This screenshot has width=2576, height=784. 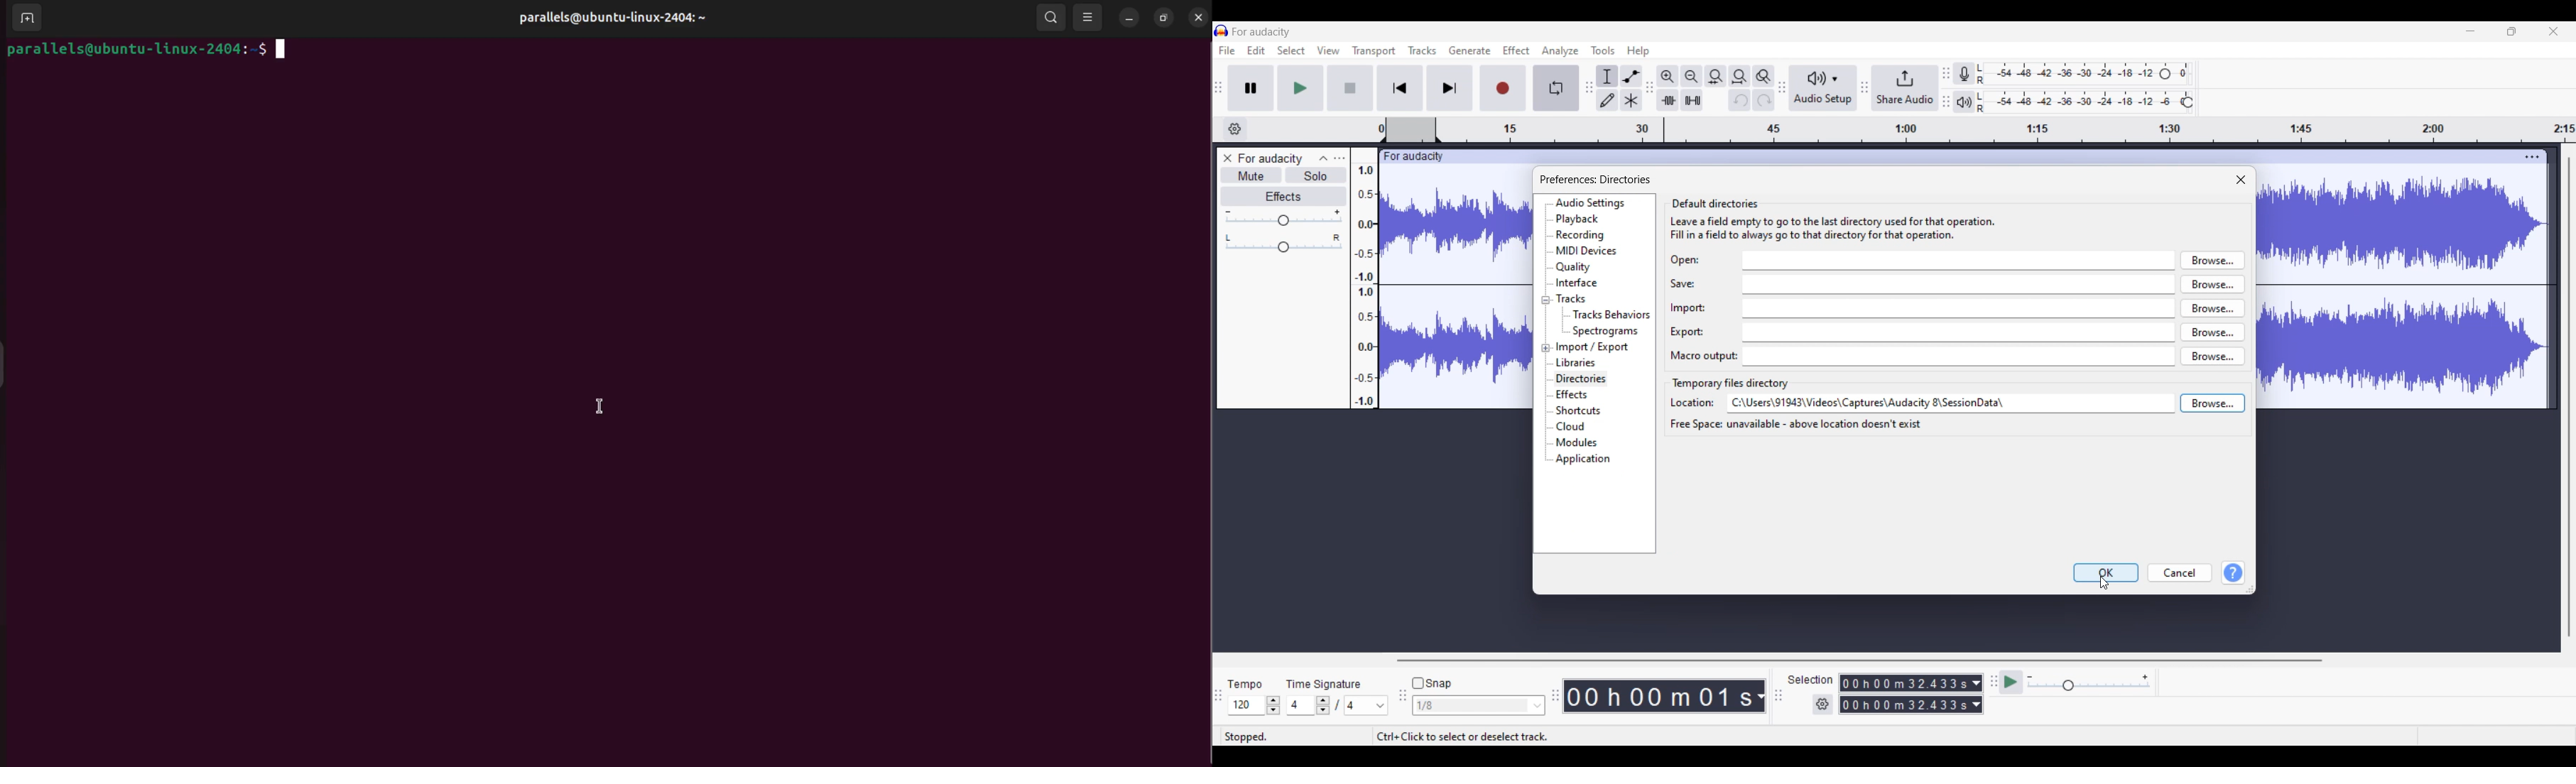 I want to click on browse, so click(x=2213, y=260).